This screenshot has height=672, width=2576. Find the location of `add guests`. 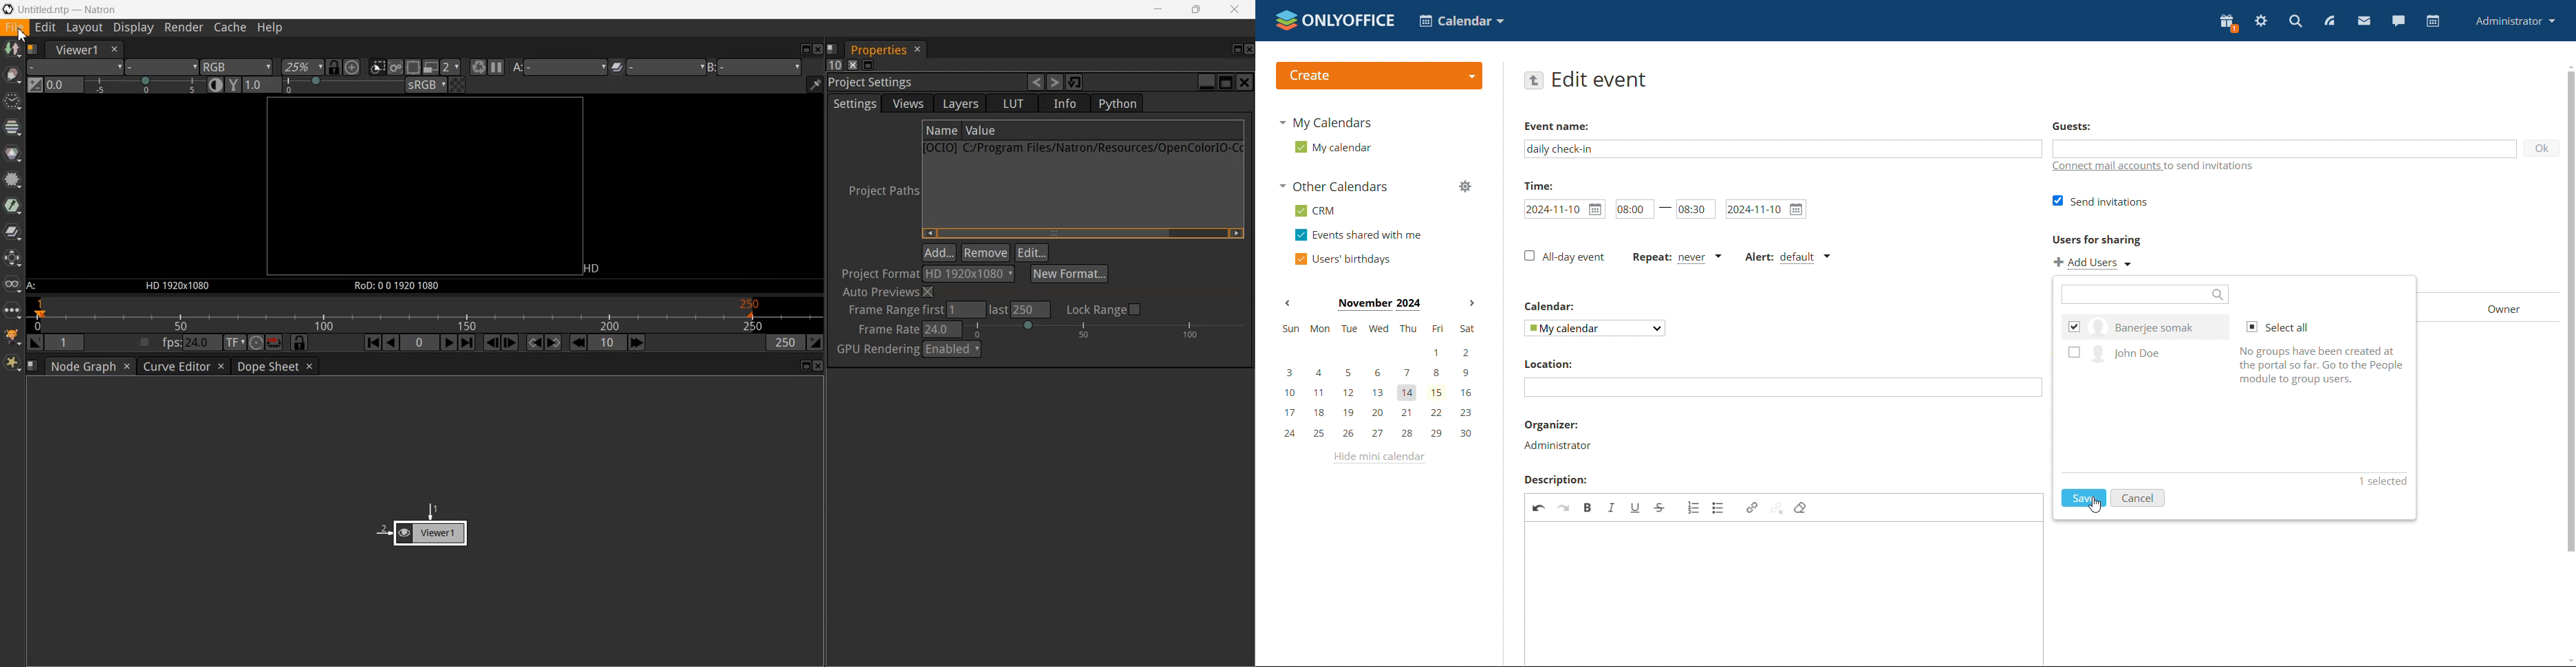

add guests is located at coordinates (2284, 148).